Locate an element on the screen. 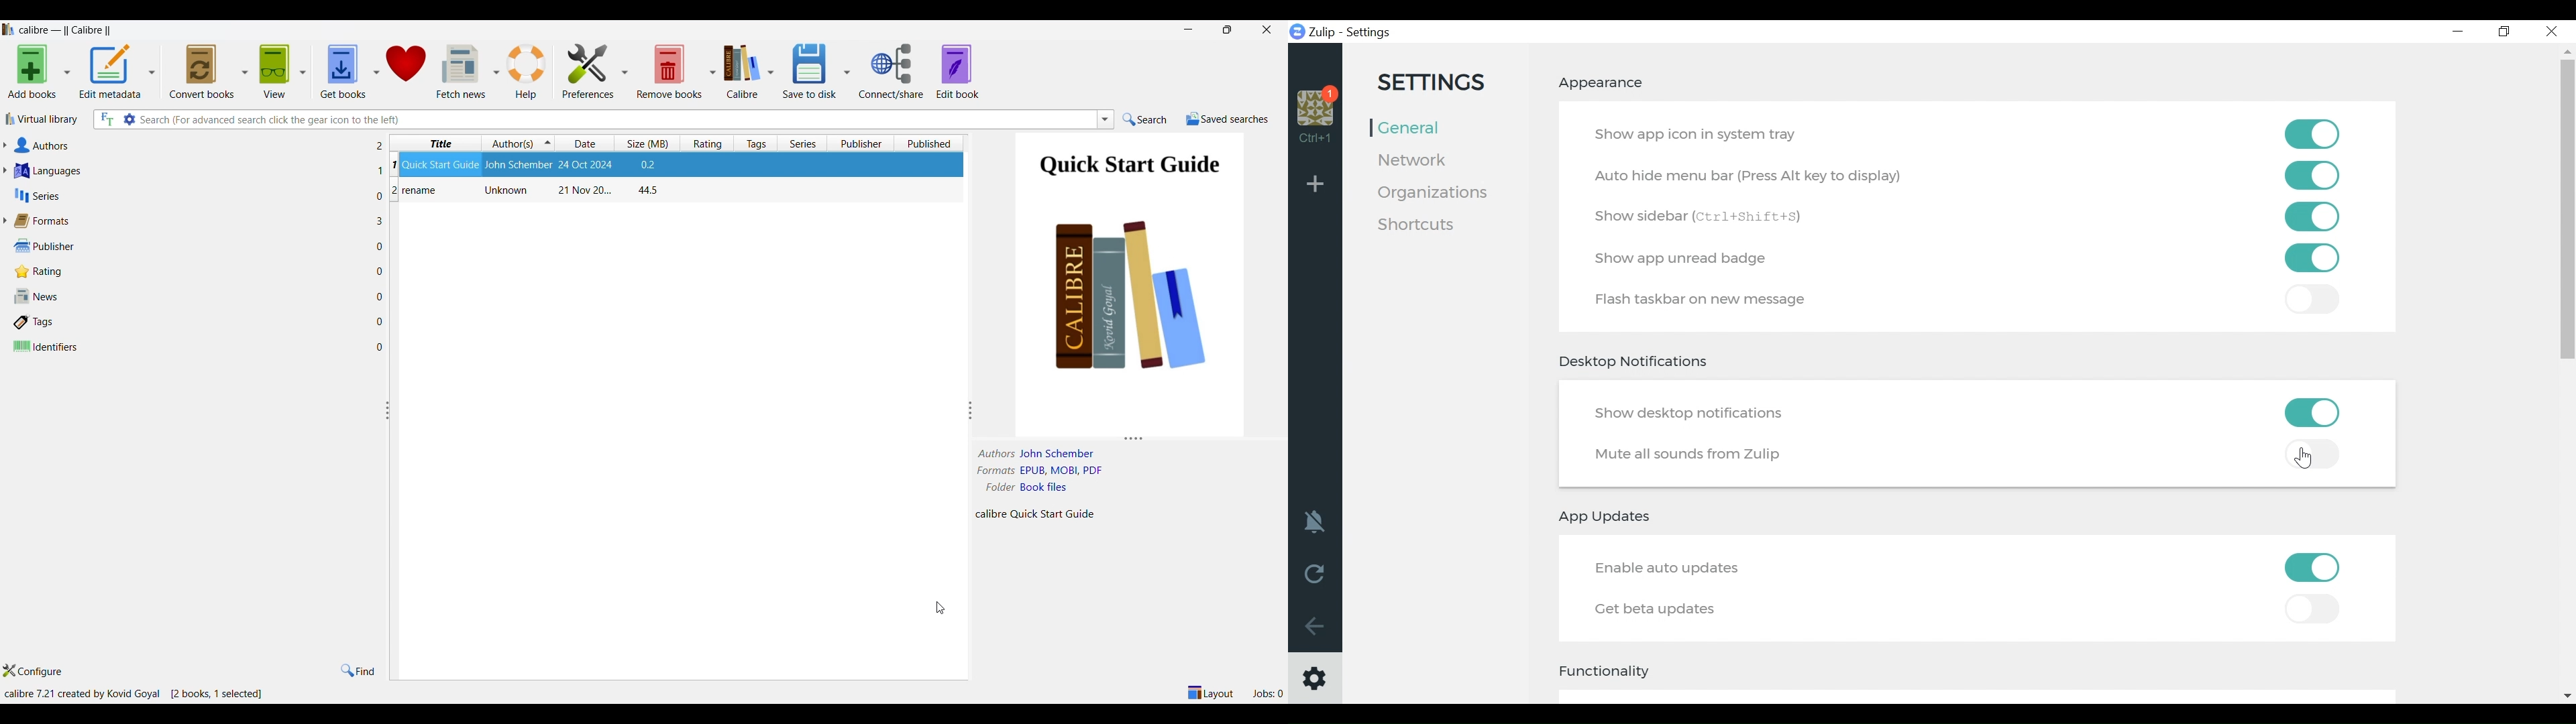 Image resolution: width=2576 pixels, height=728 pixels. Expand authors is located at coordinates (4, 145).